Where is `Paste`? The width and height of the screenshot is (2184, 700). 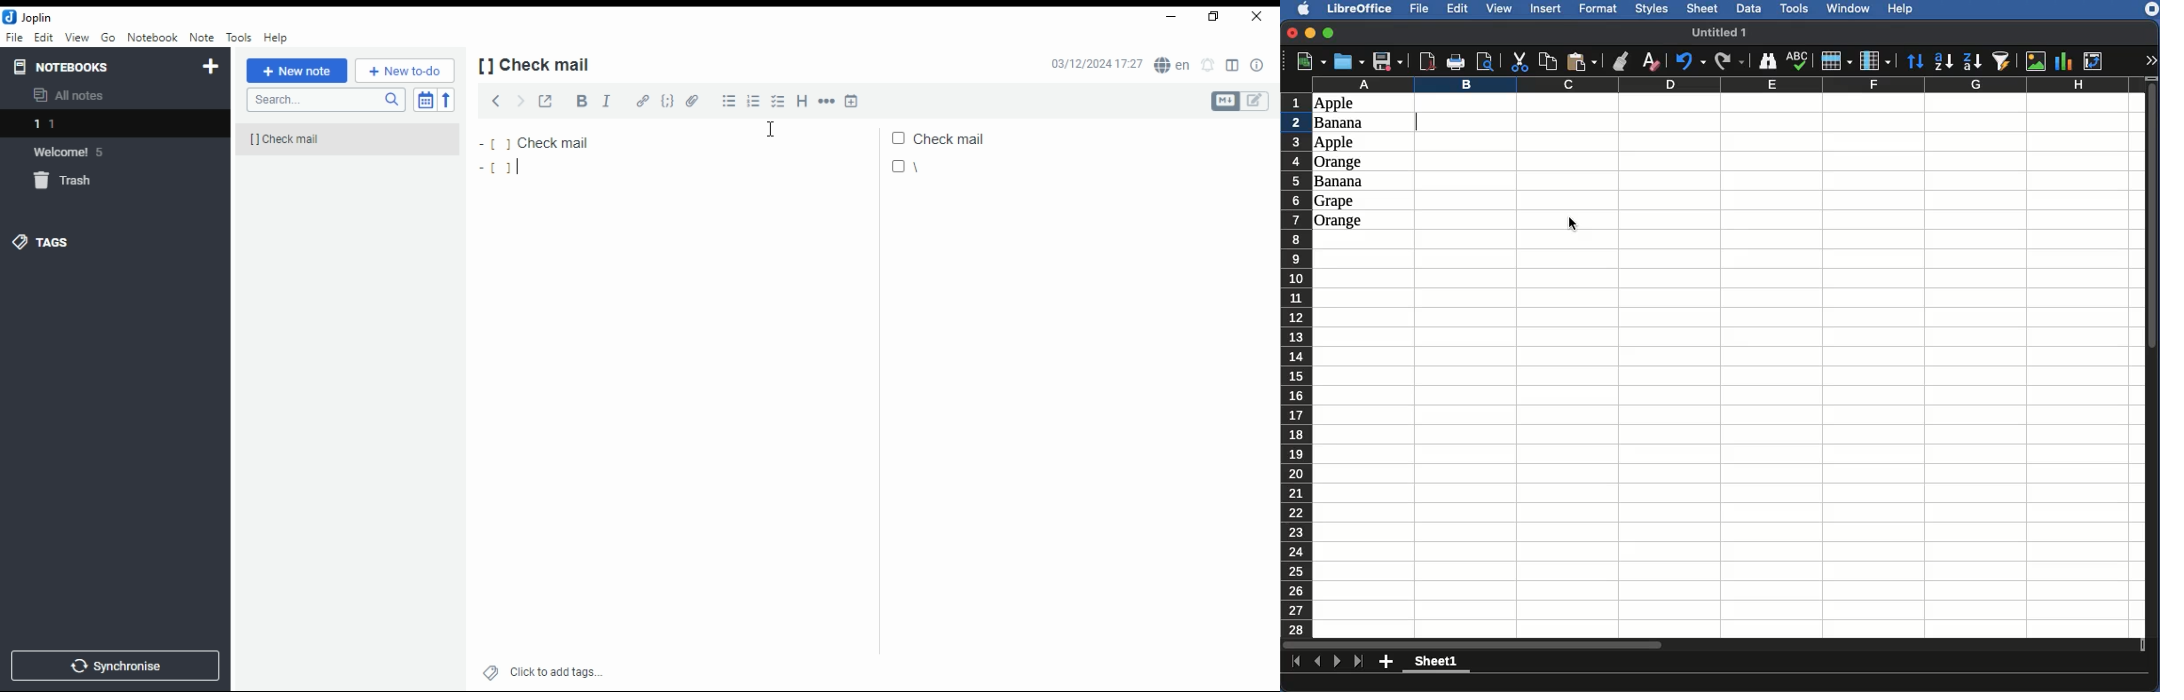 Paste is located at coordinates (1583, 61).